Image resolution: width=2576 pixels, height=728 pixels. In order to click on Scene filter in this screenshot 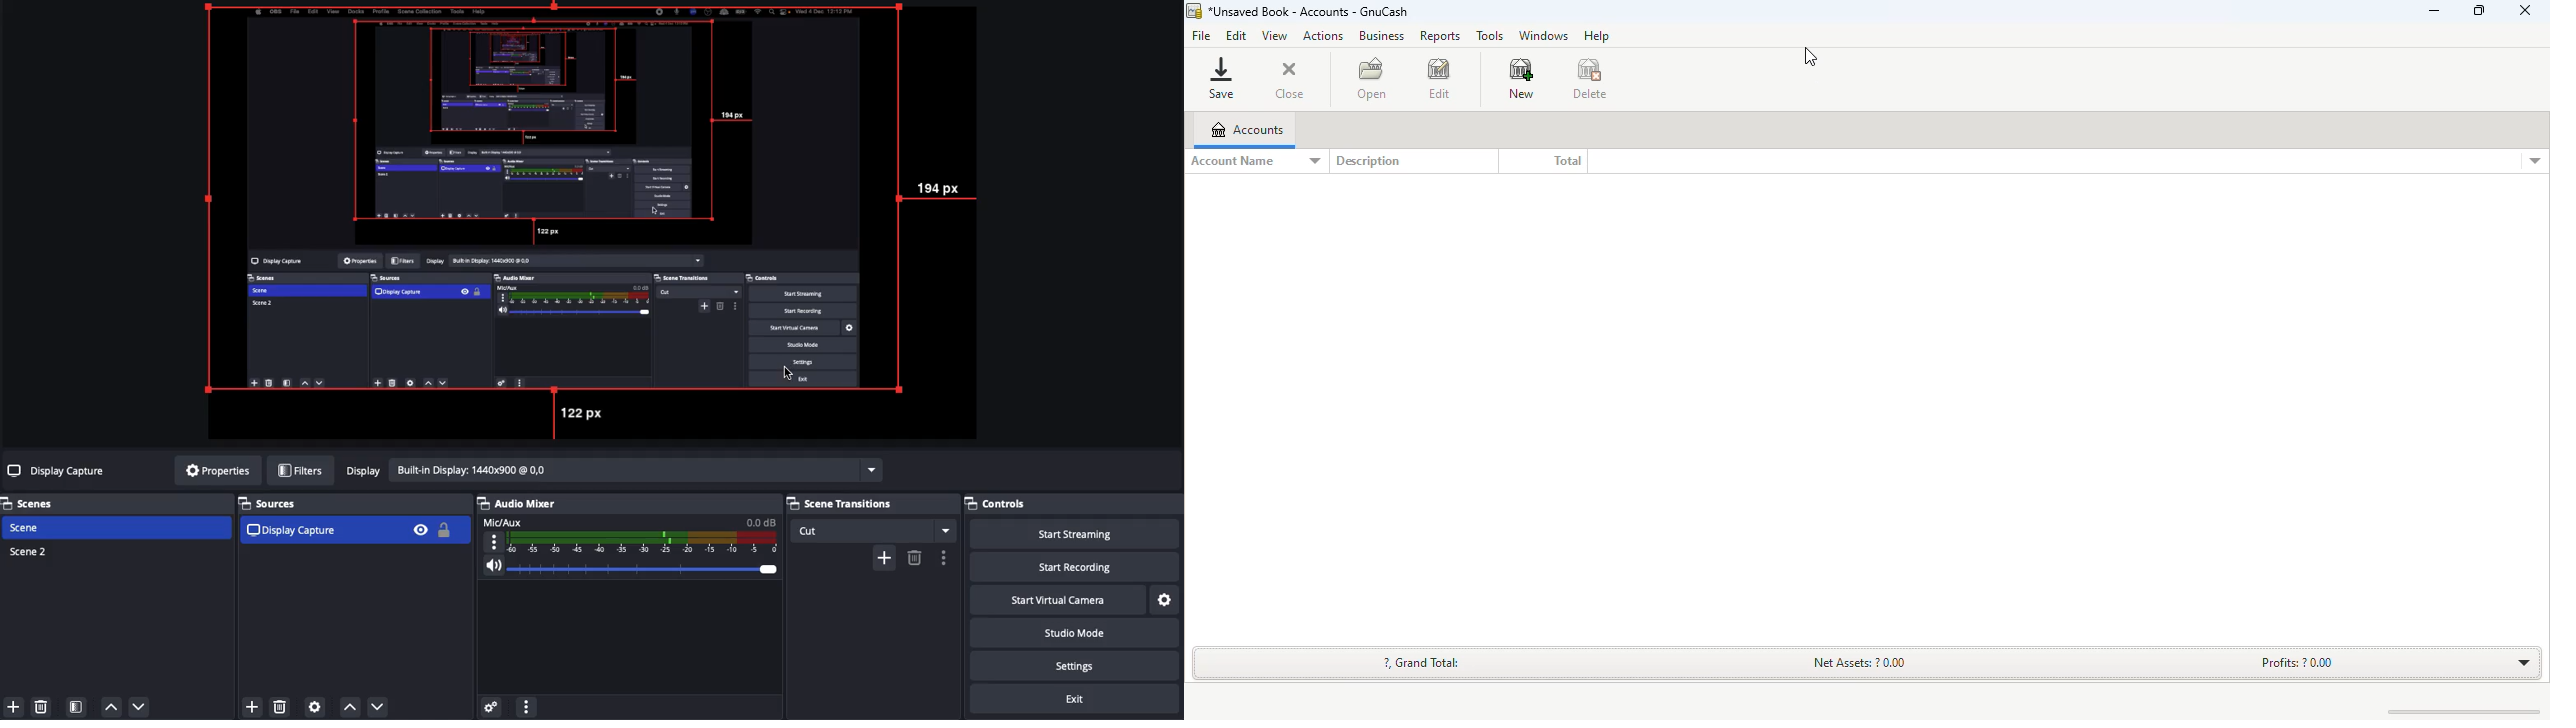, I will do `click(77, 708)`.